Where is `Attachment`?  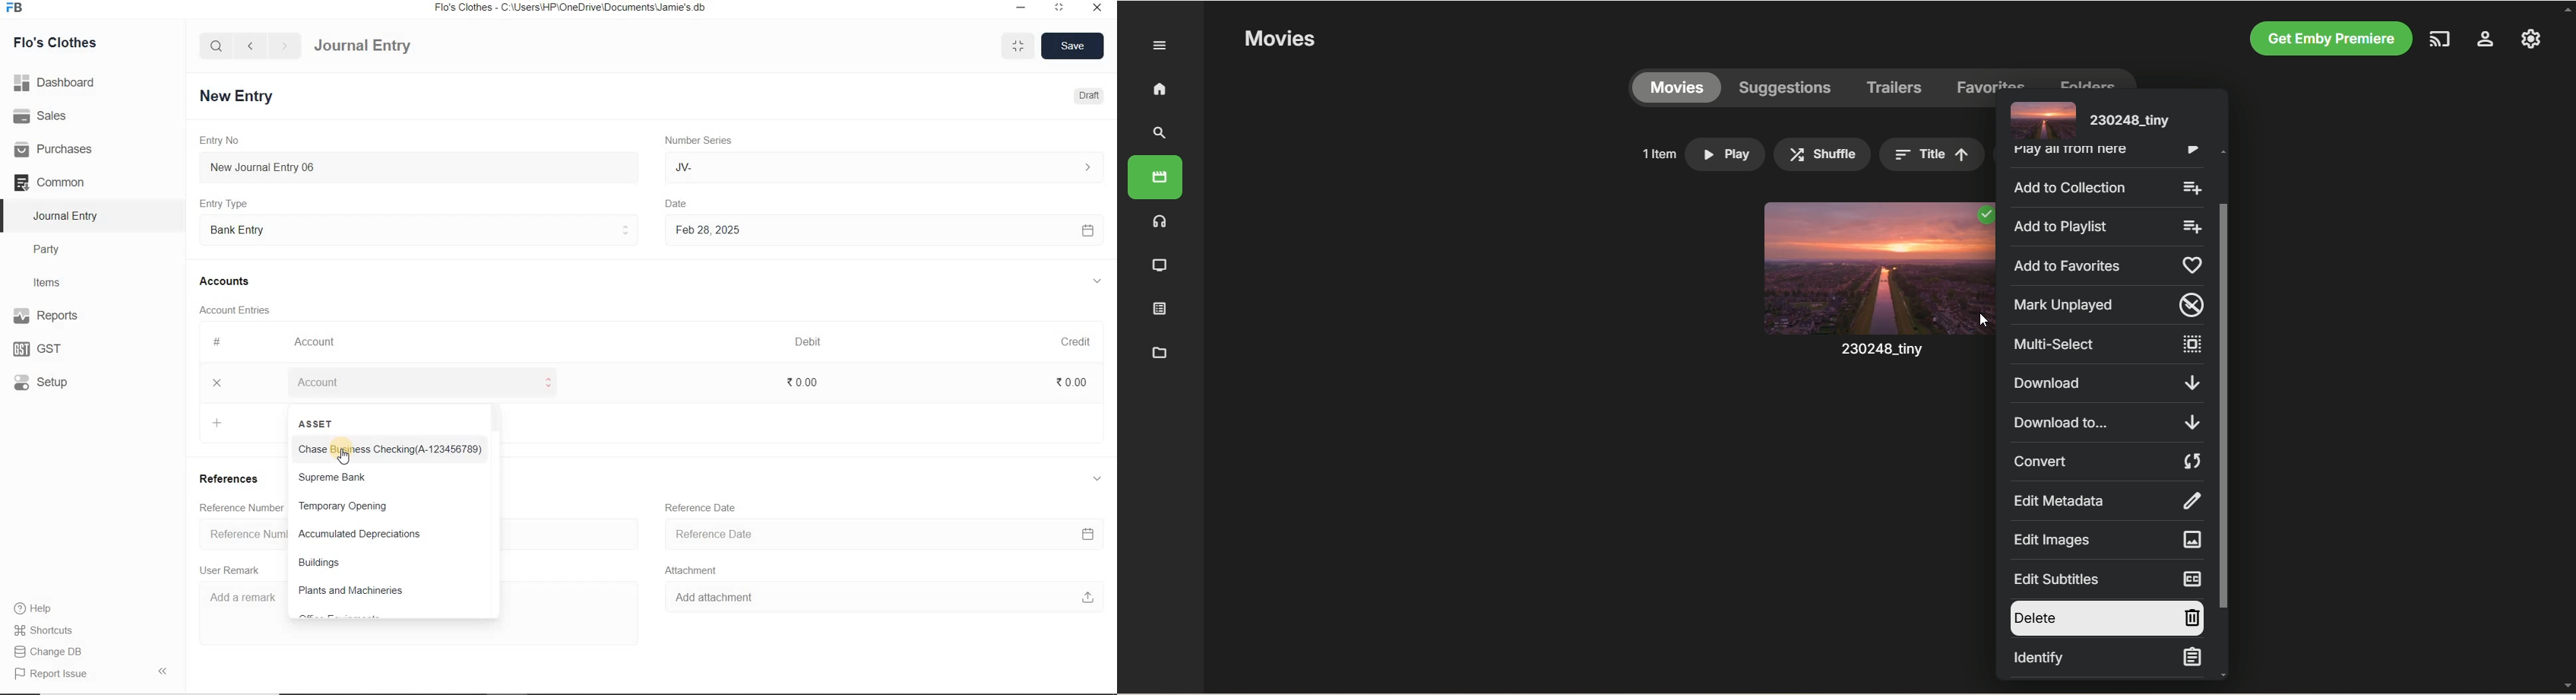 Attachment is located at coordinates (695, 572).